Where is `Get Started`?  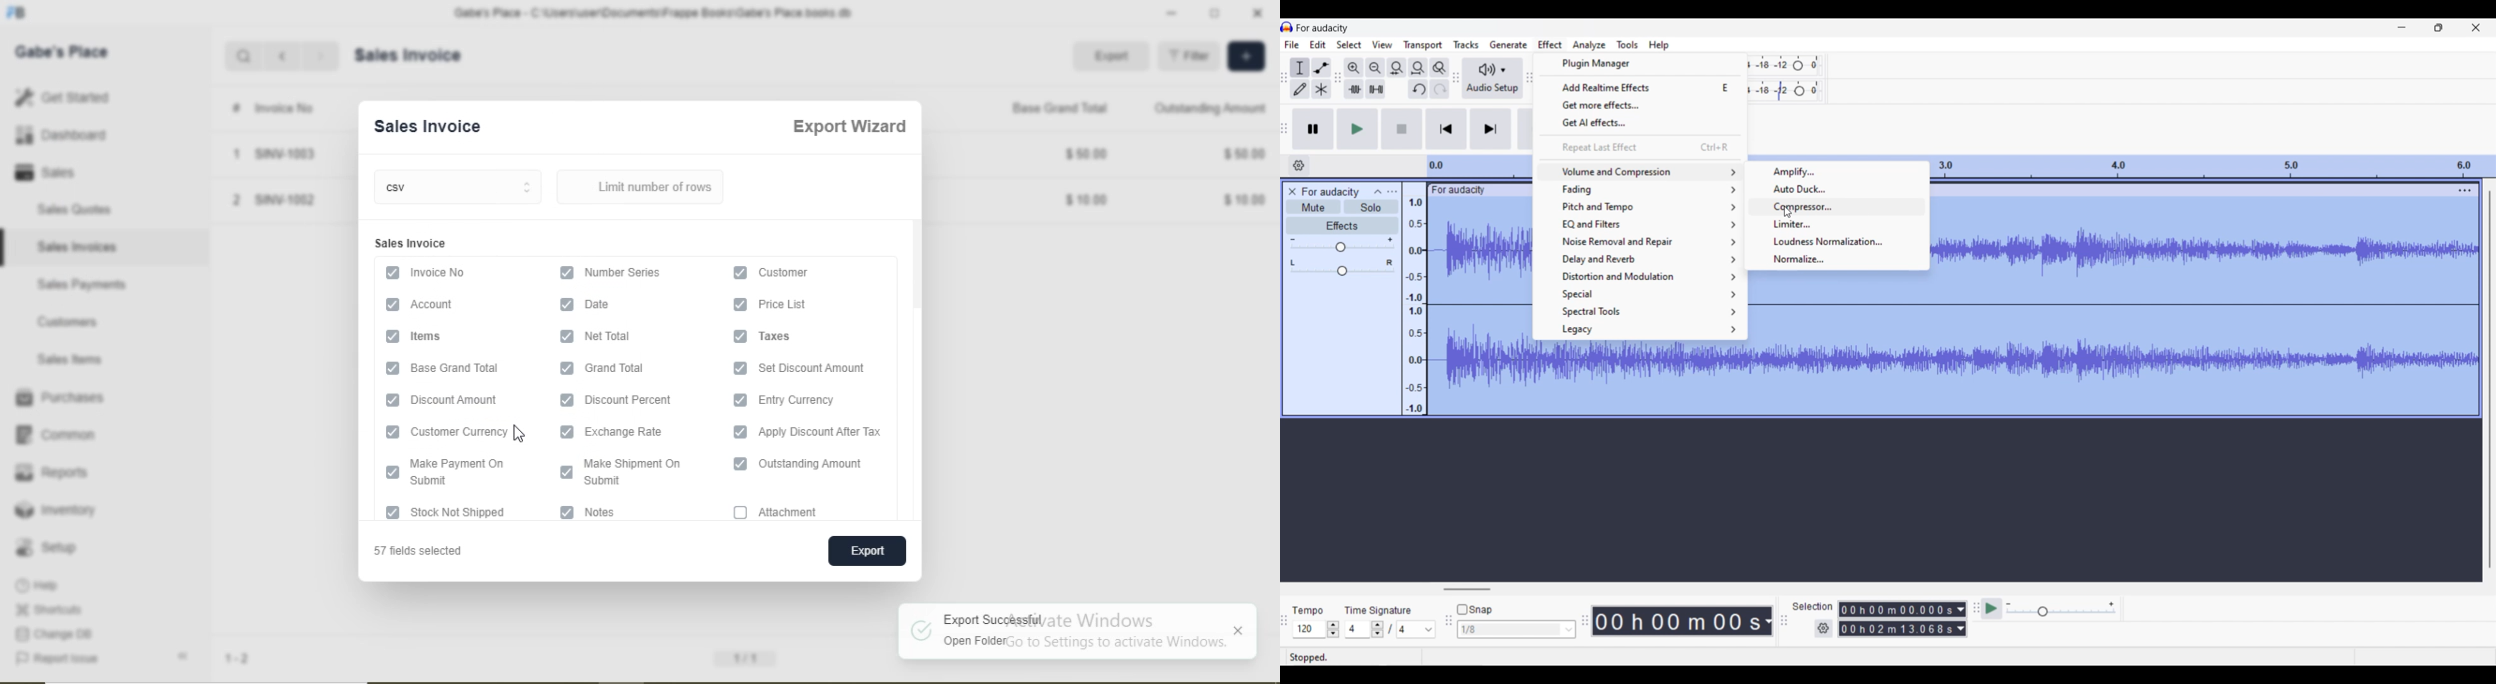 Get Started is located at coordinates (67, 96).